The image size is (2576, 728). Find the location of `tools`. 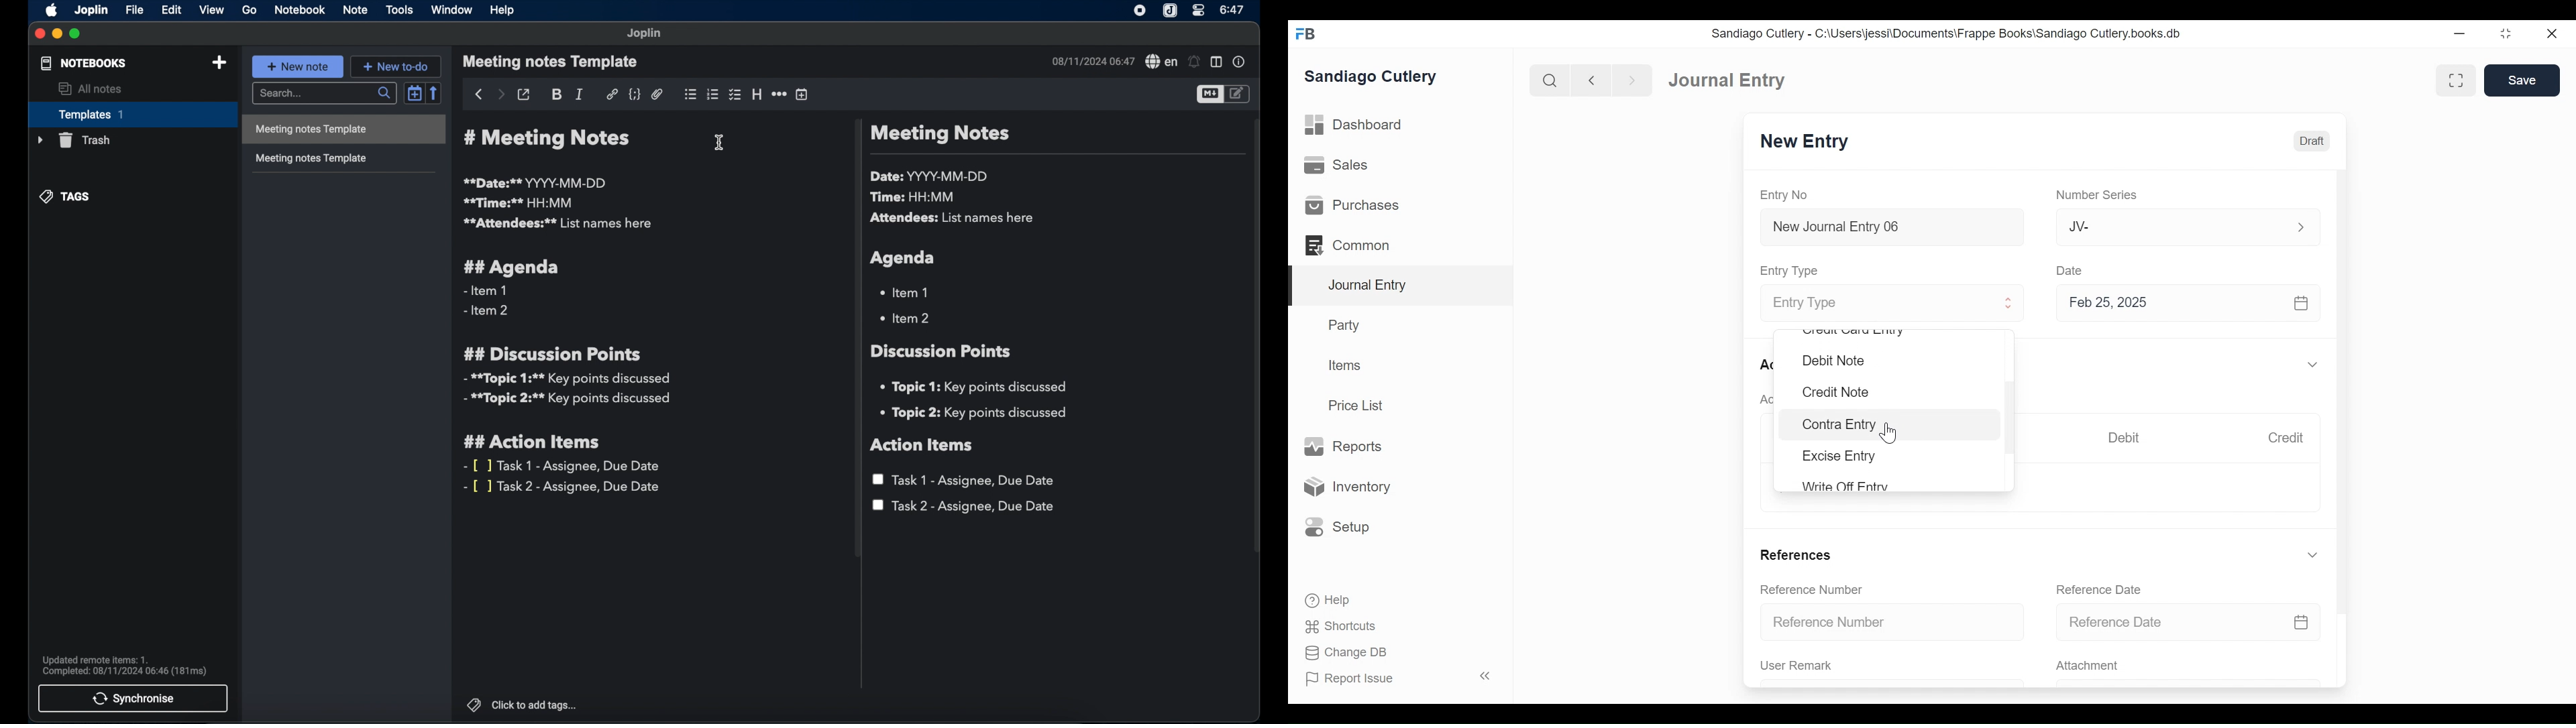

tools is located at coordinates (399, 9).